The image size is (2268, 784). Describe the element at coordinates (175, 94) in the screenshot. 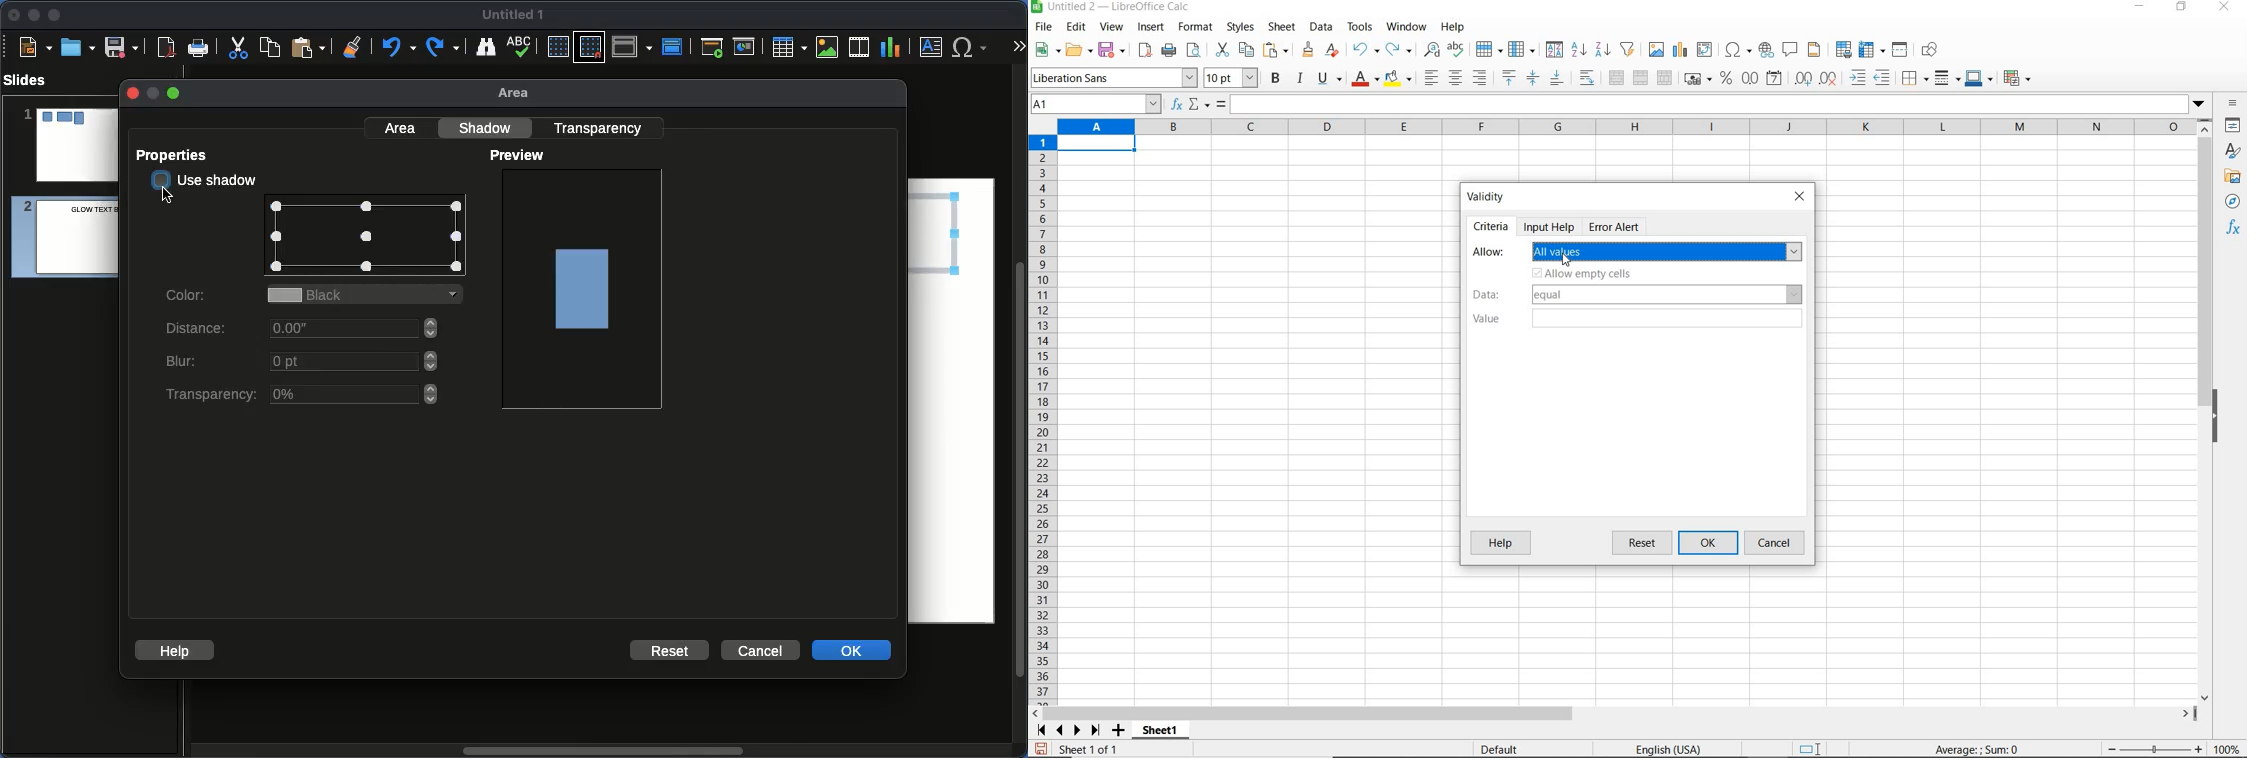

I see `maximize` at that location.